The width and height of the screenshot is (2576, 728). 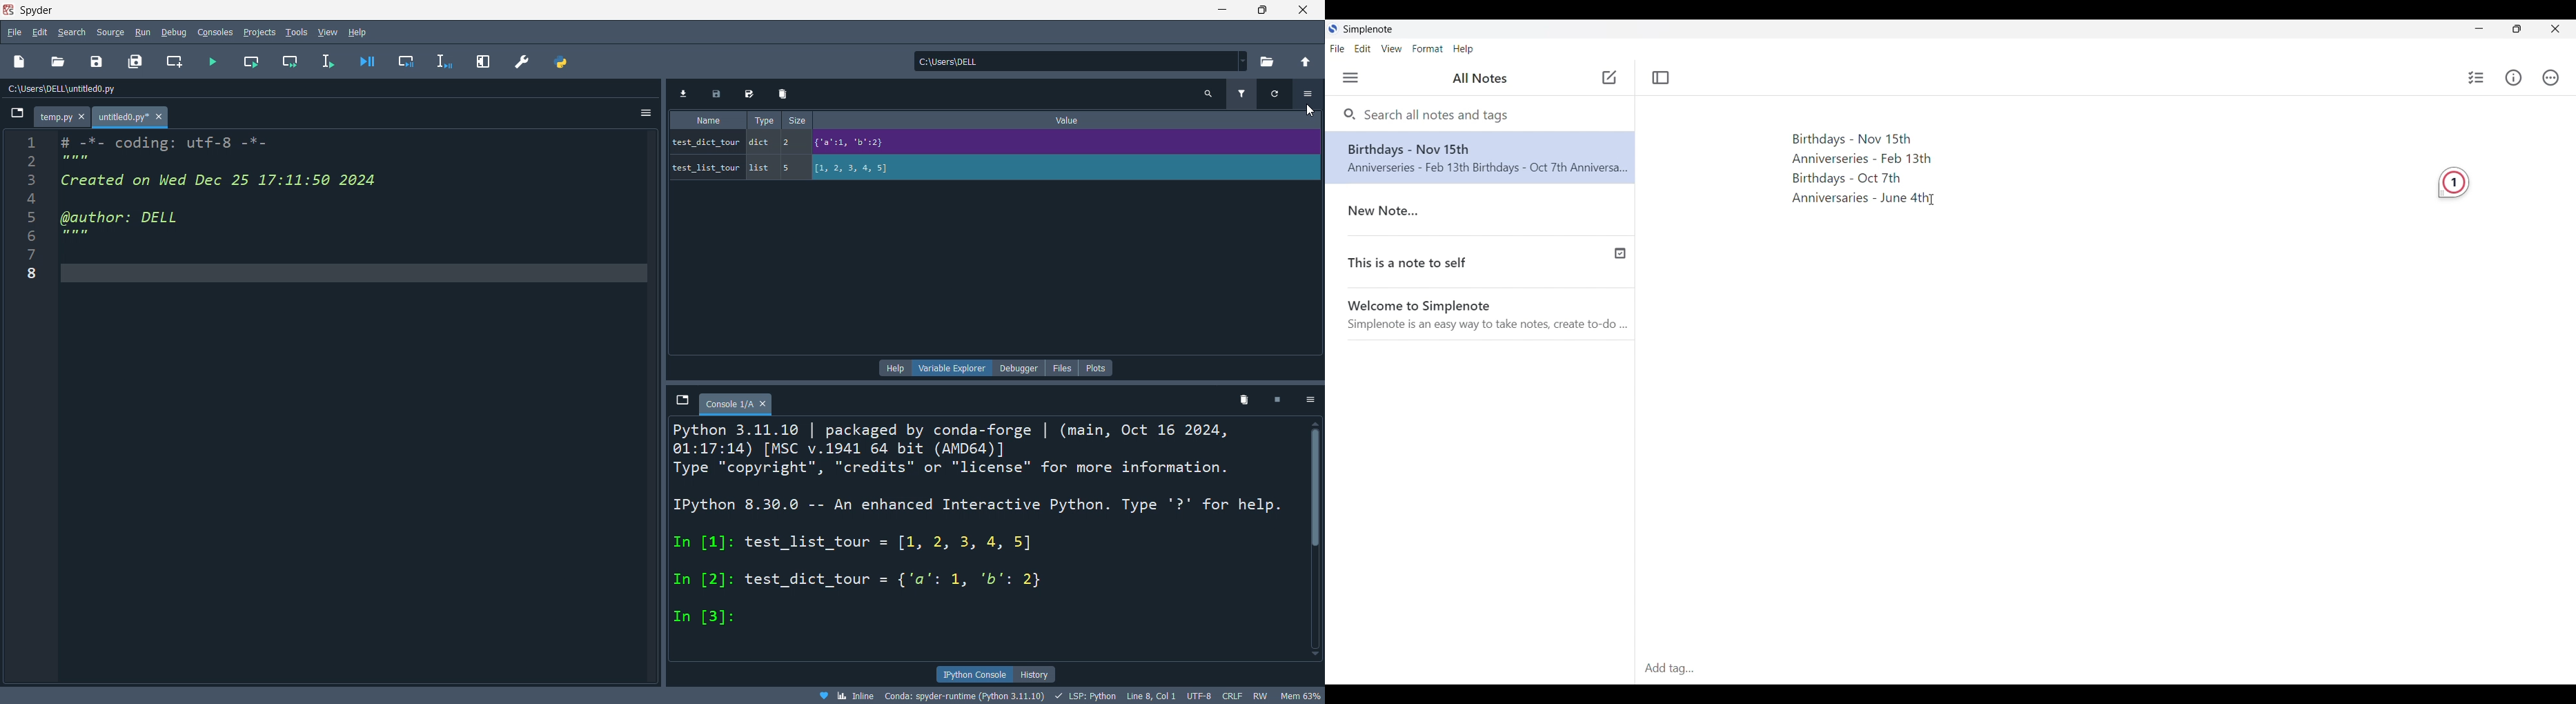 I want to click on tools, so click(x=296, y=32).